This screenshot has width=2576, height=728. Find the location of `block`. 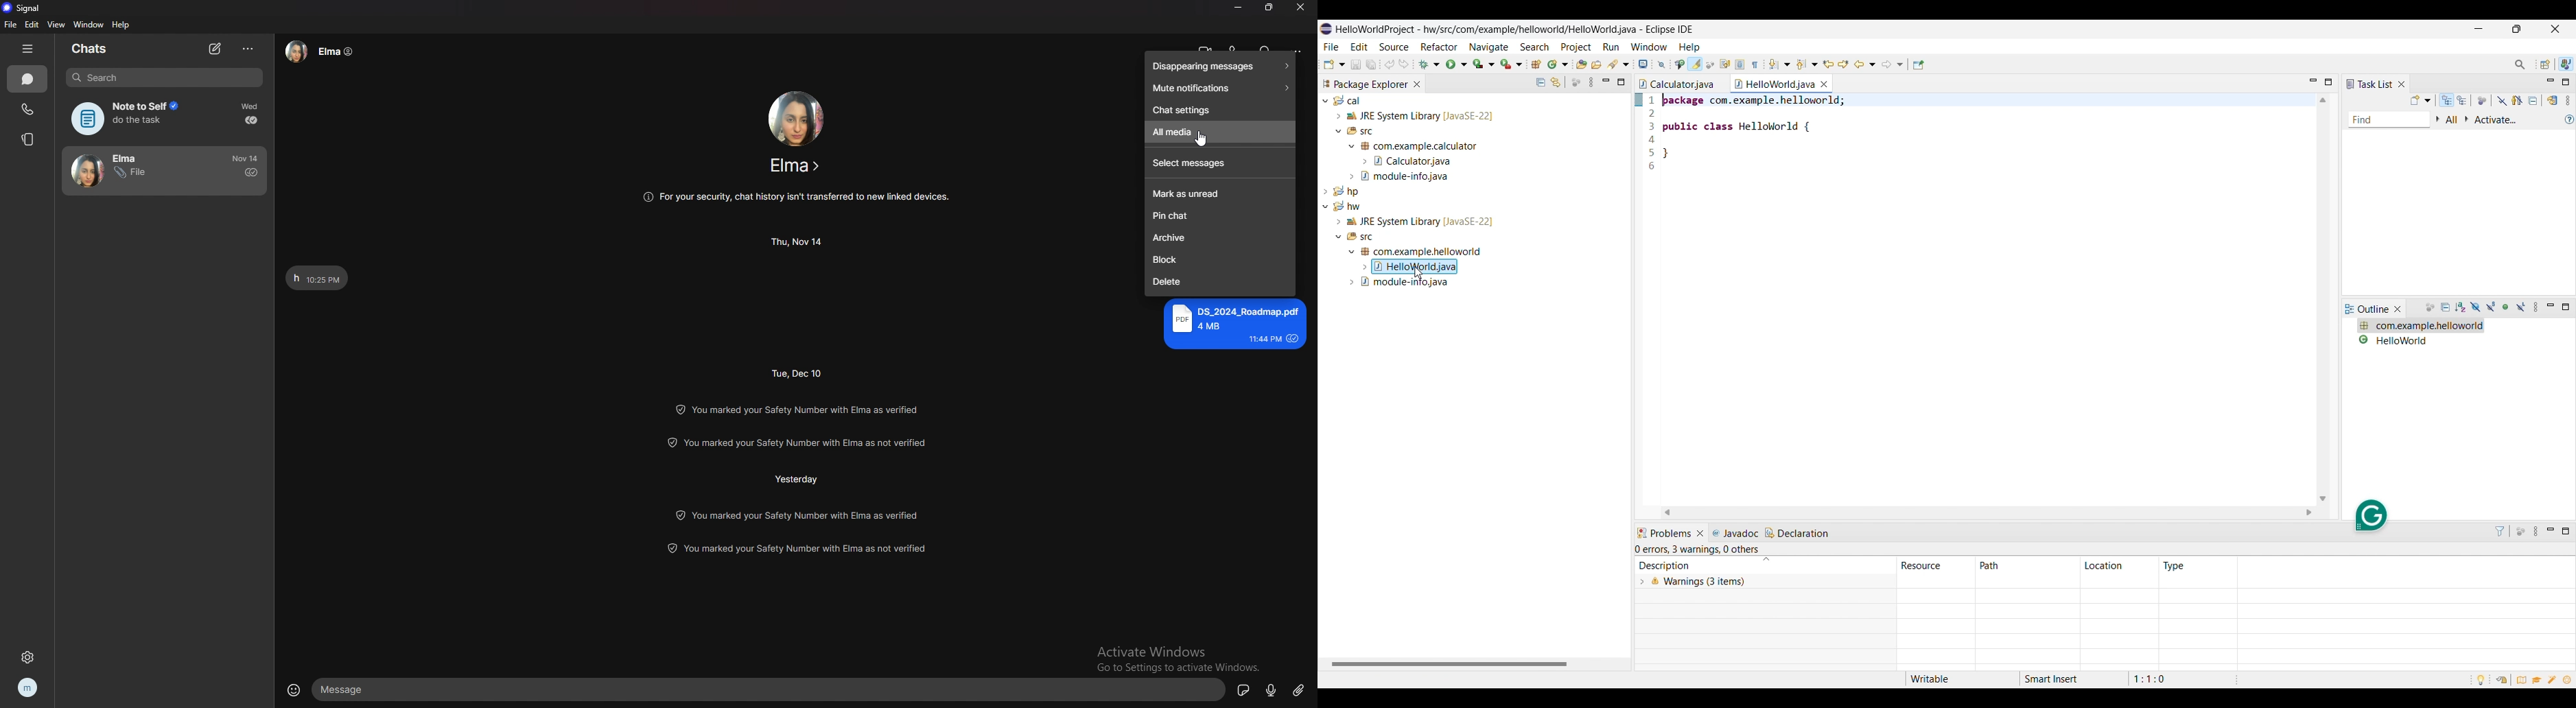

block is located at coordinates (1219, 261).